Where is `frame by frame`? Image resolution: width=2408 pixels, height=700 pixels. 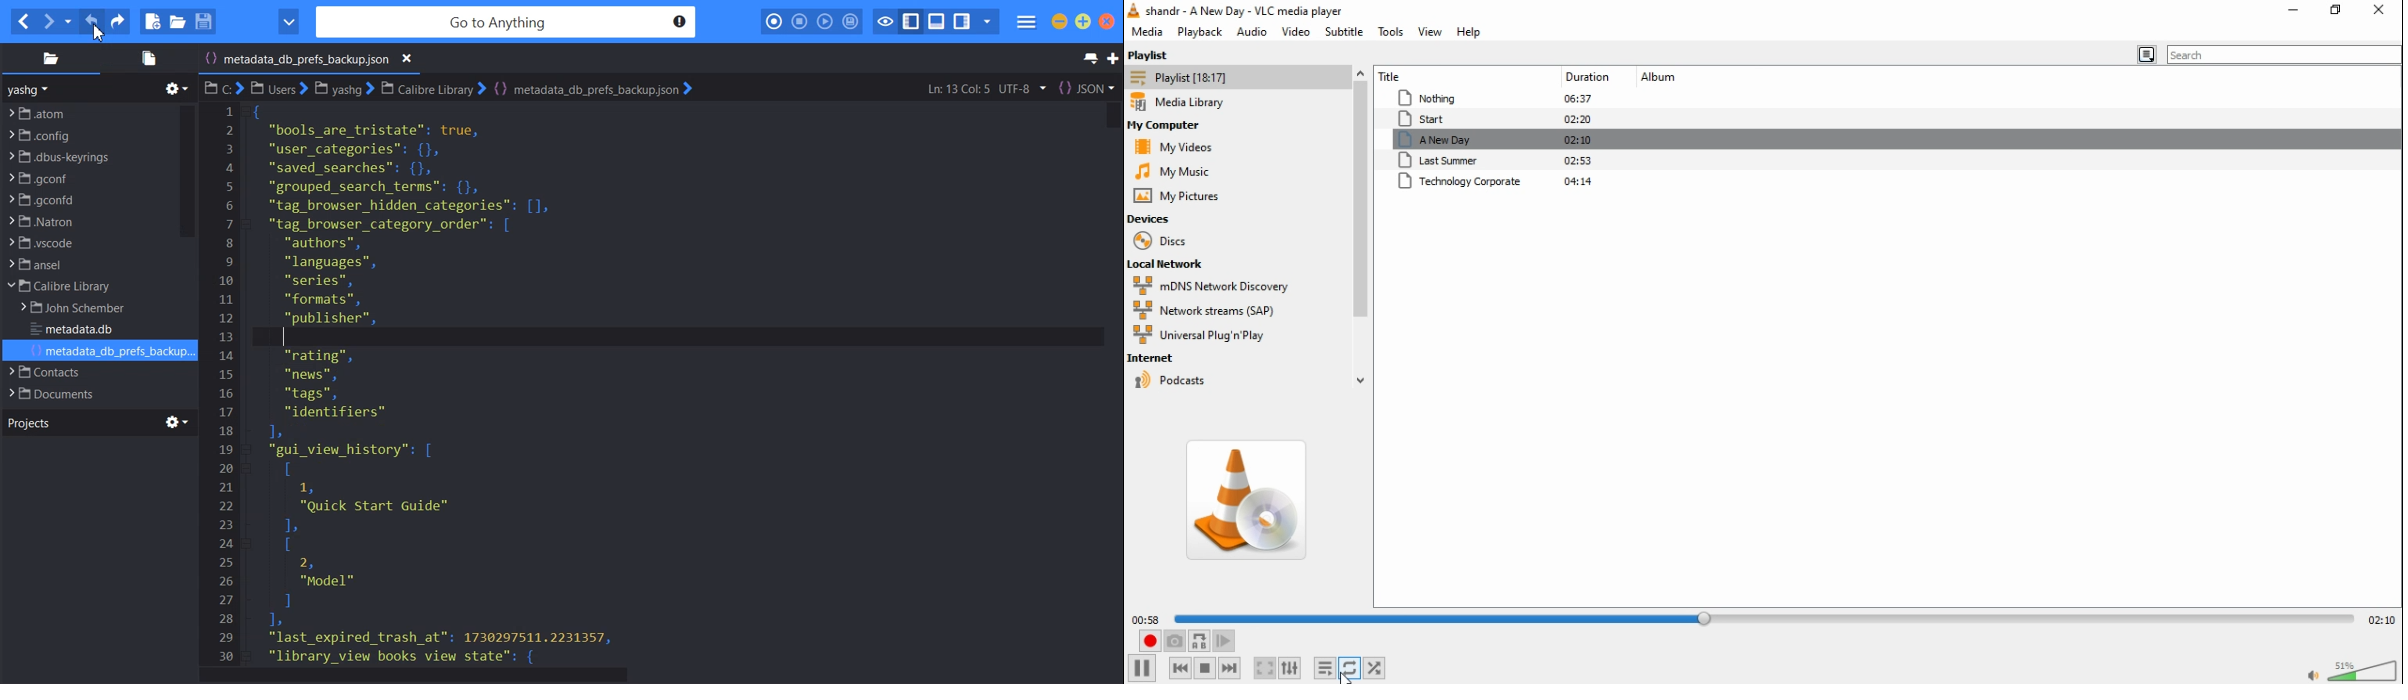
frame by frame is located at coordinates (1227, 640).